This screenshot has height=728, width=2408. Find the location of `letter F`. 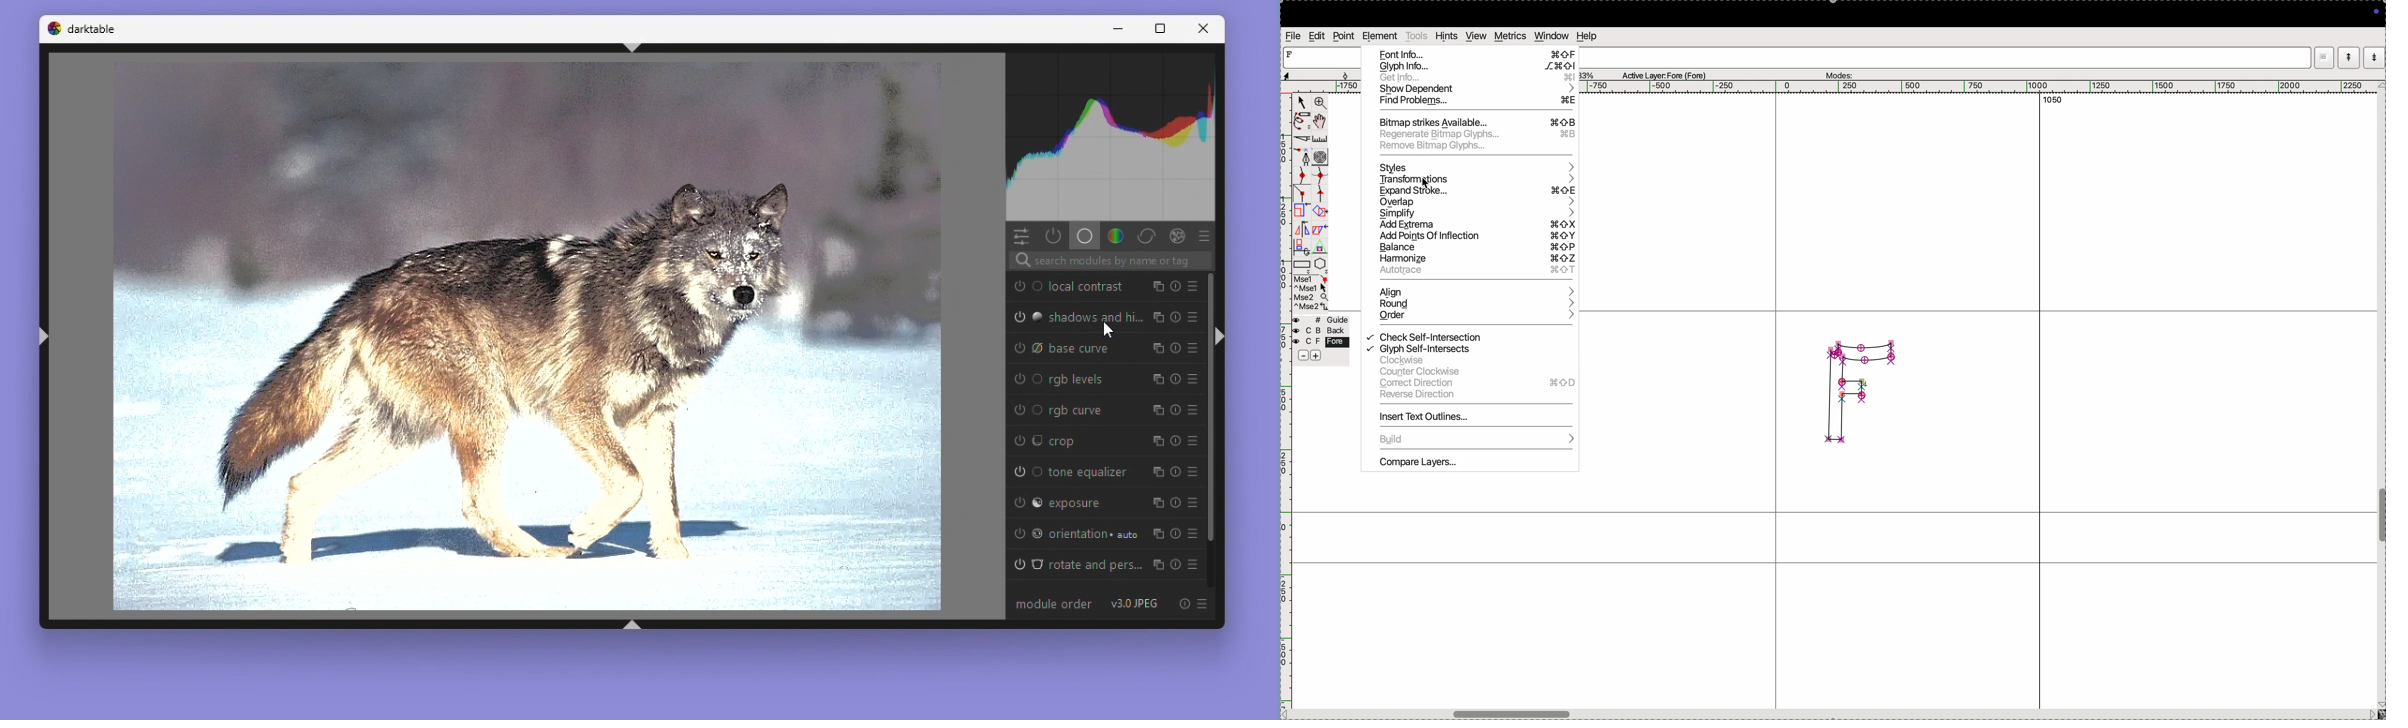

letter F is located at coordinates (1291, 54).